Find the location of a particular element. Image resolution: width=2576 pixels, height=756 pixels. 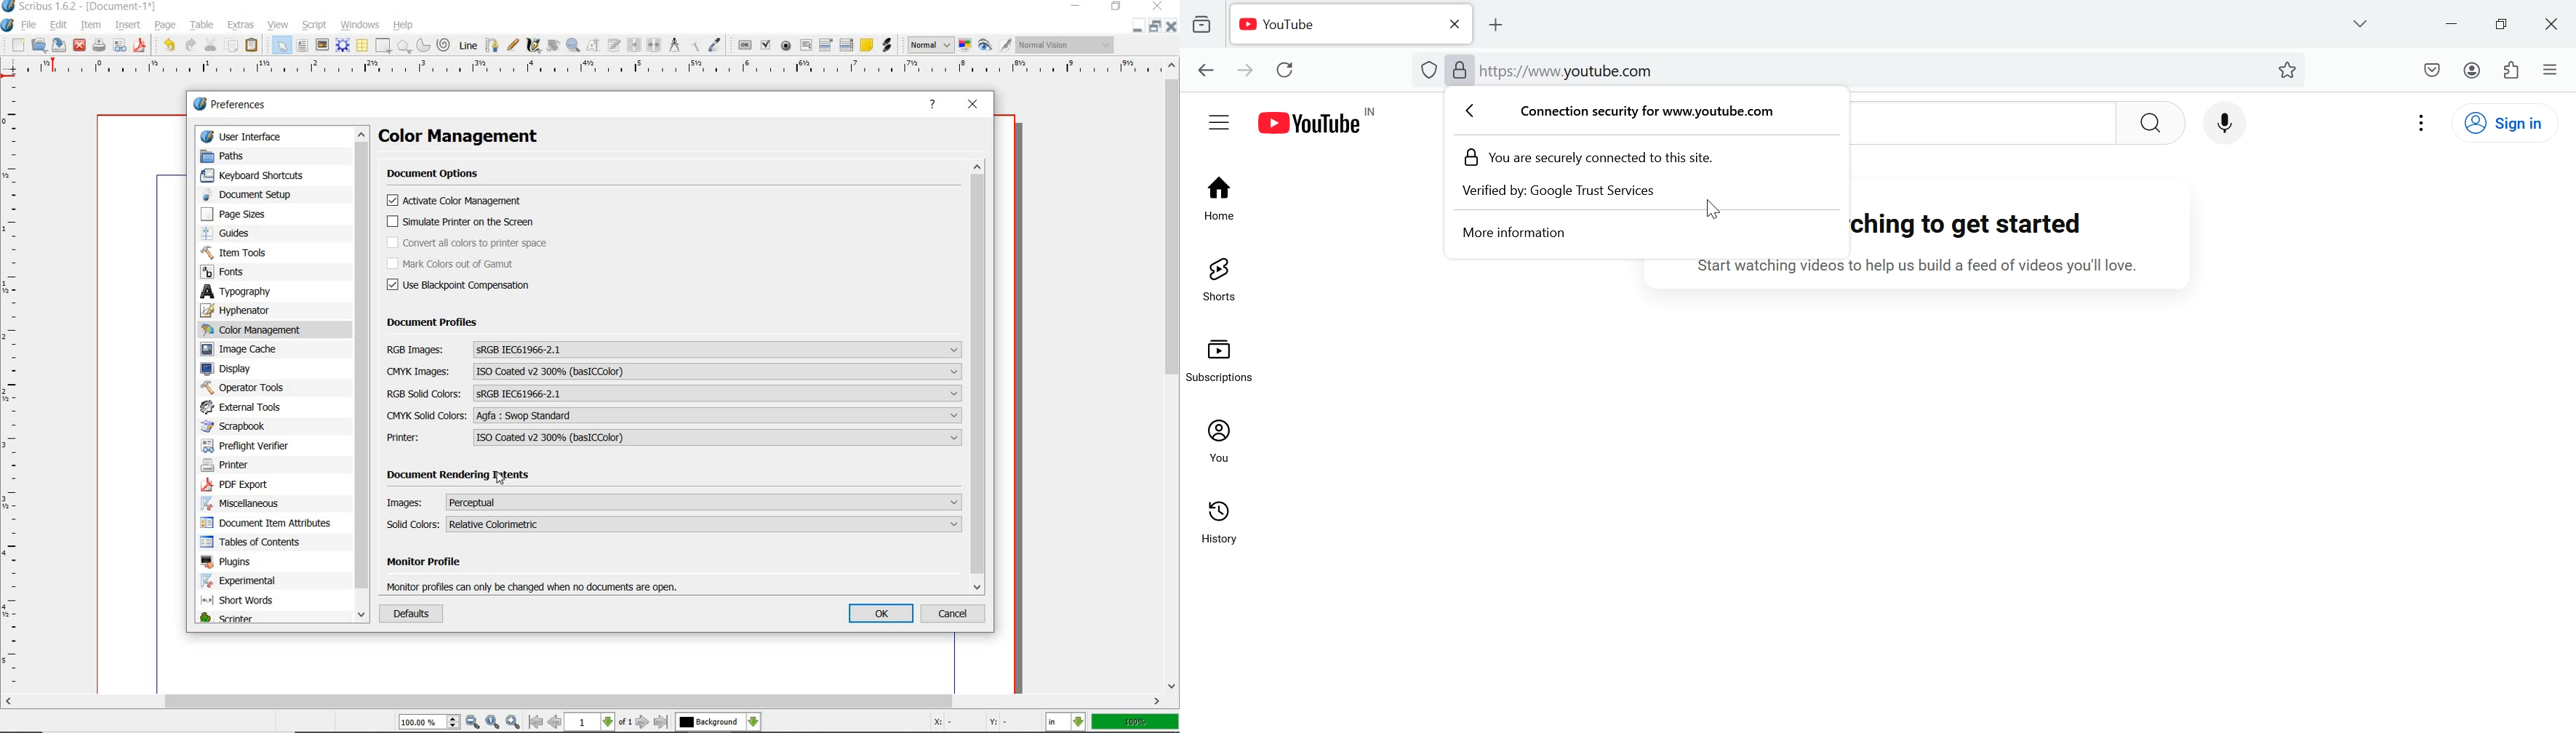

plugins is located at coordinates (268, 562).